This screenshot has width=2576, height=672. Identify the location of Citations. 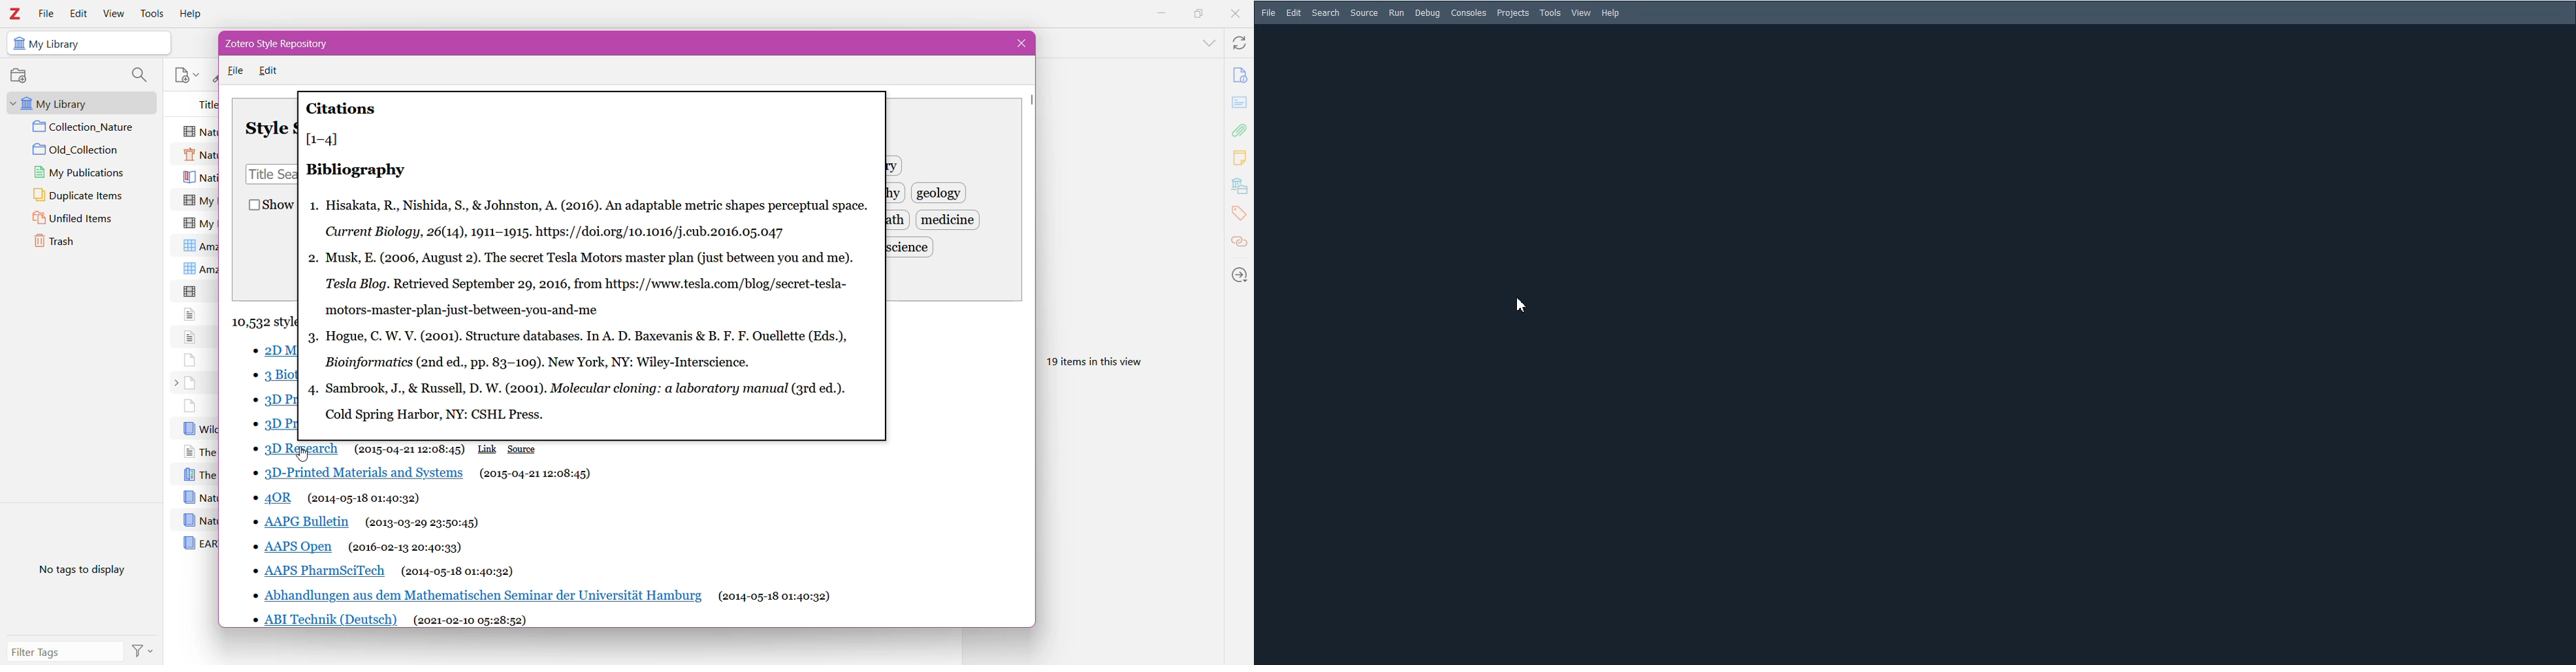
(342, 108).